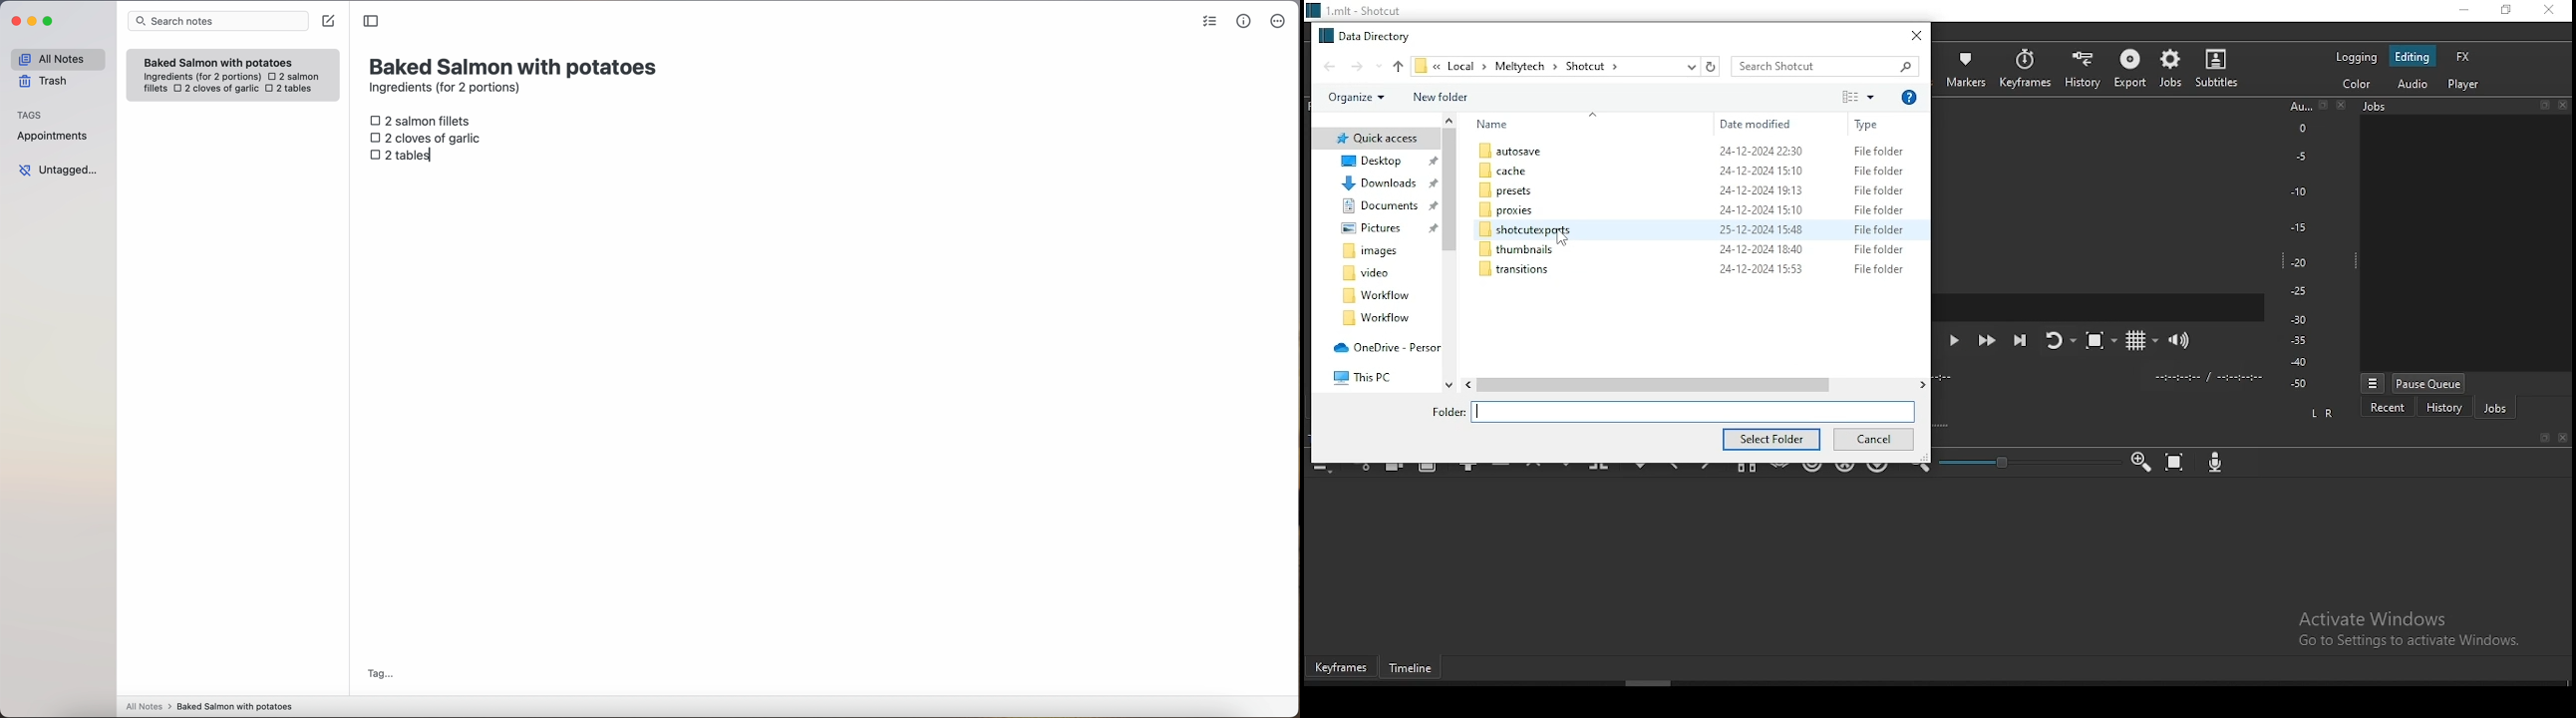 The width and height of the screenshot is (2576, 728). What do you see at coordinates (53, 134) in the screenshot?
I see `appointments tag` at bounding box center [53, 134].